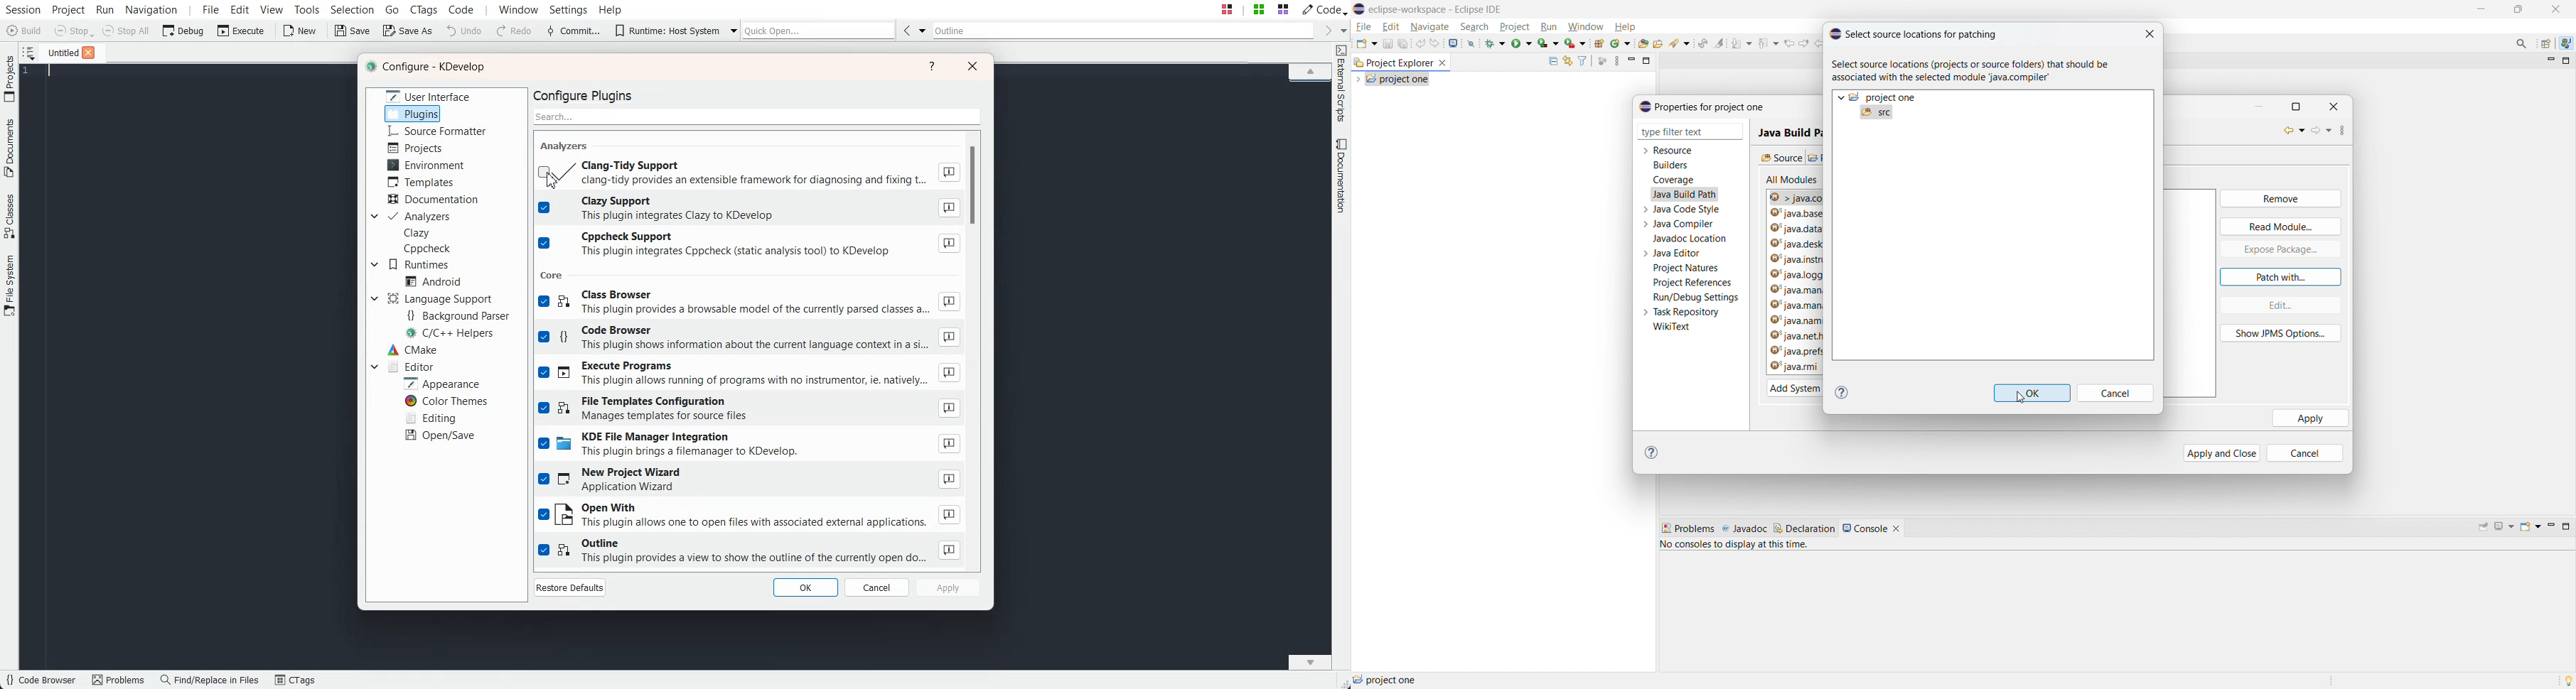 This screenshot has width=2576, height=700. I want to click on edit, so click(2279, 305).